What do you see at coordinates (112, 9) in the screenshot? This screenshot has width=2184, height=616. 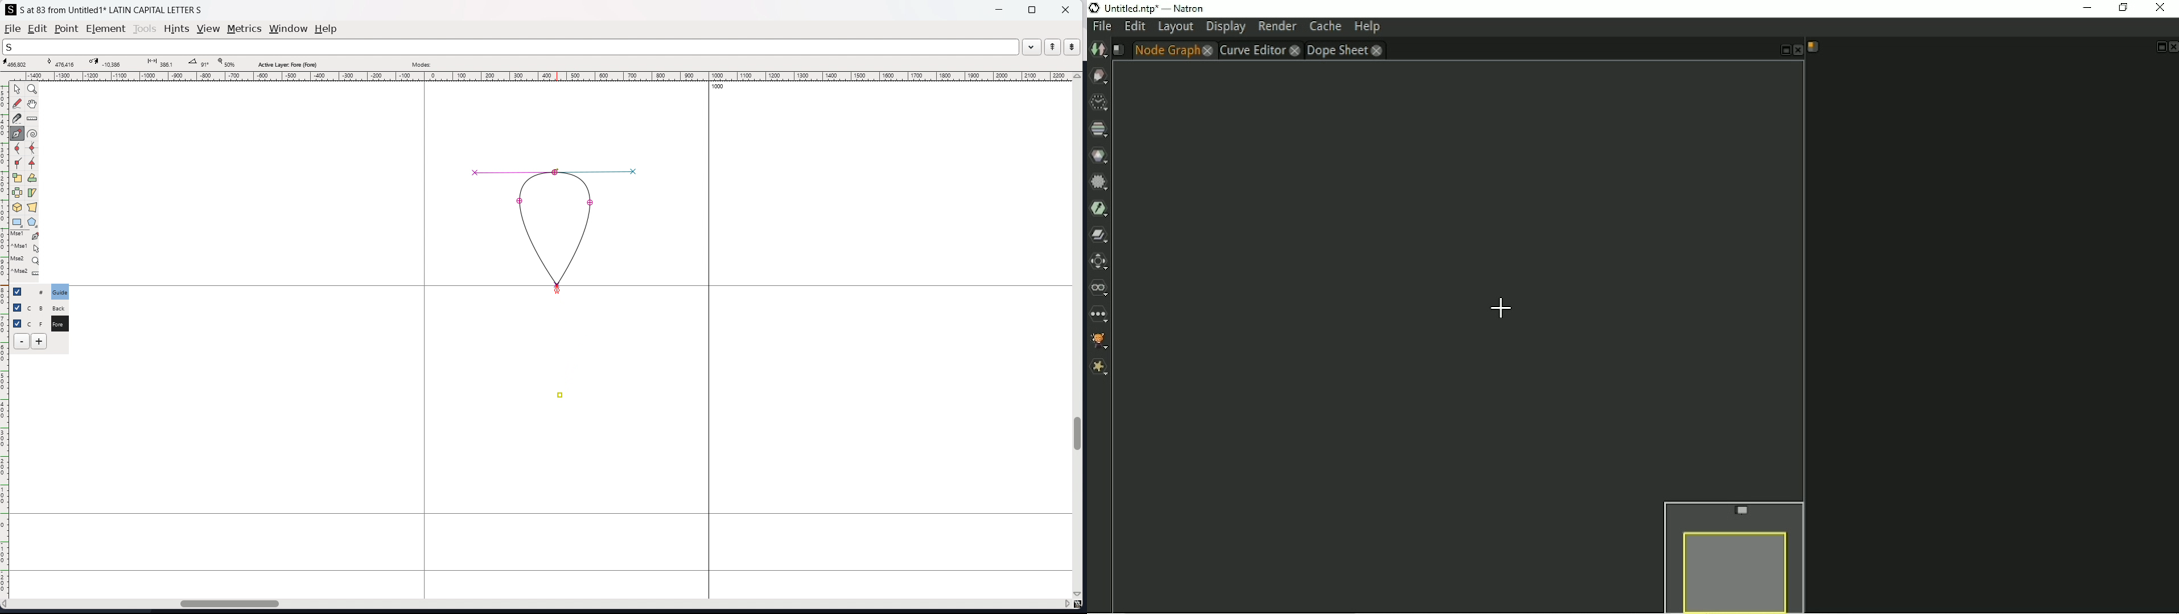 I see `S at 83 from Untitled 1 LATIN CAPITAL LETTER S` at bounding box center [112, 9].